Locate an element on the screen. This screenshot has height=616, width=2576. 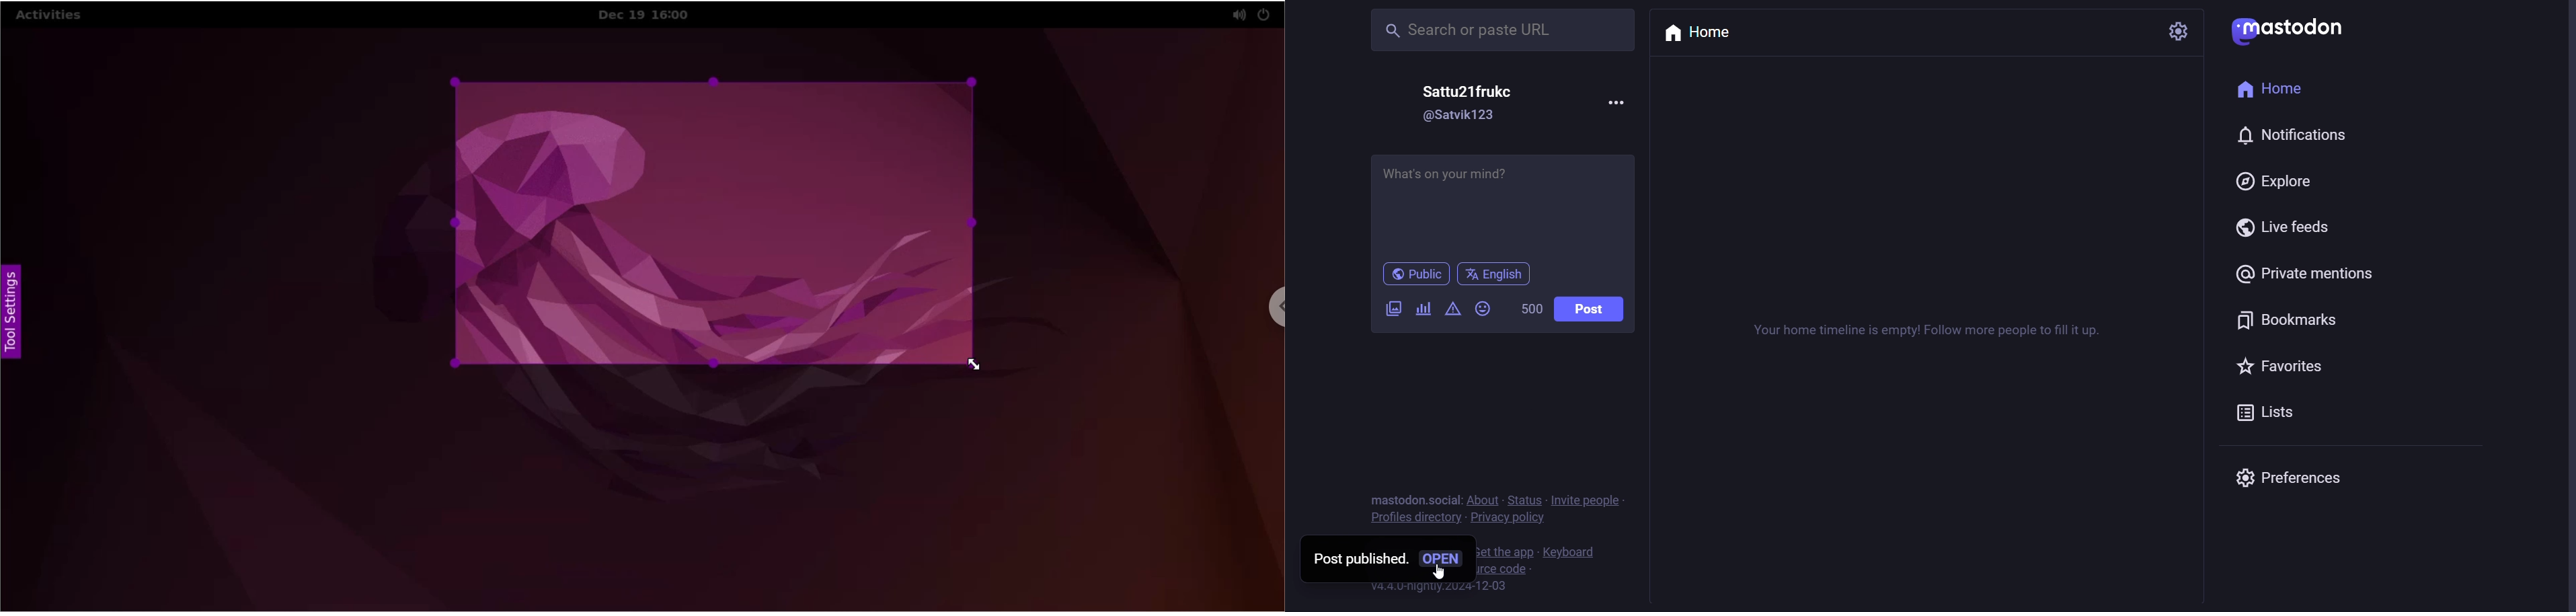
mastodon is located at coordinates (1395, 498).